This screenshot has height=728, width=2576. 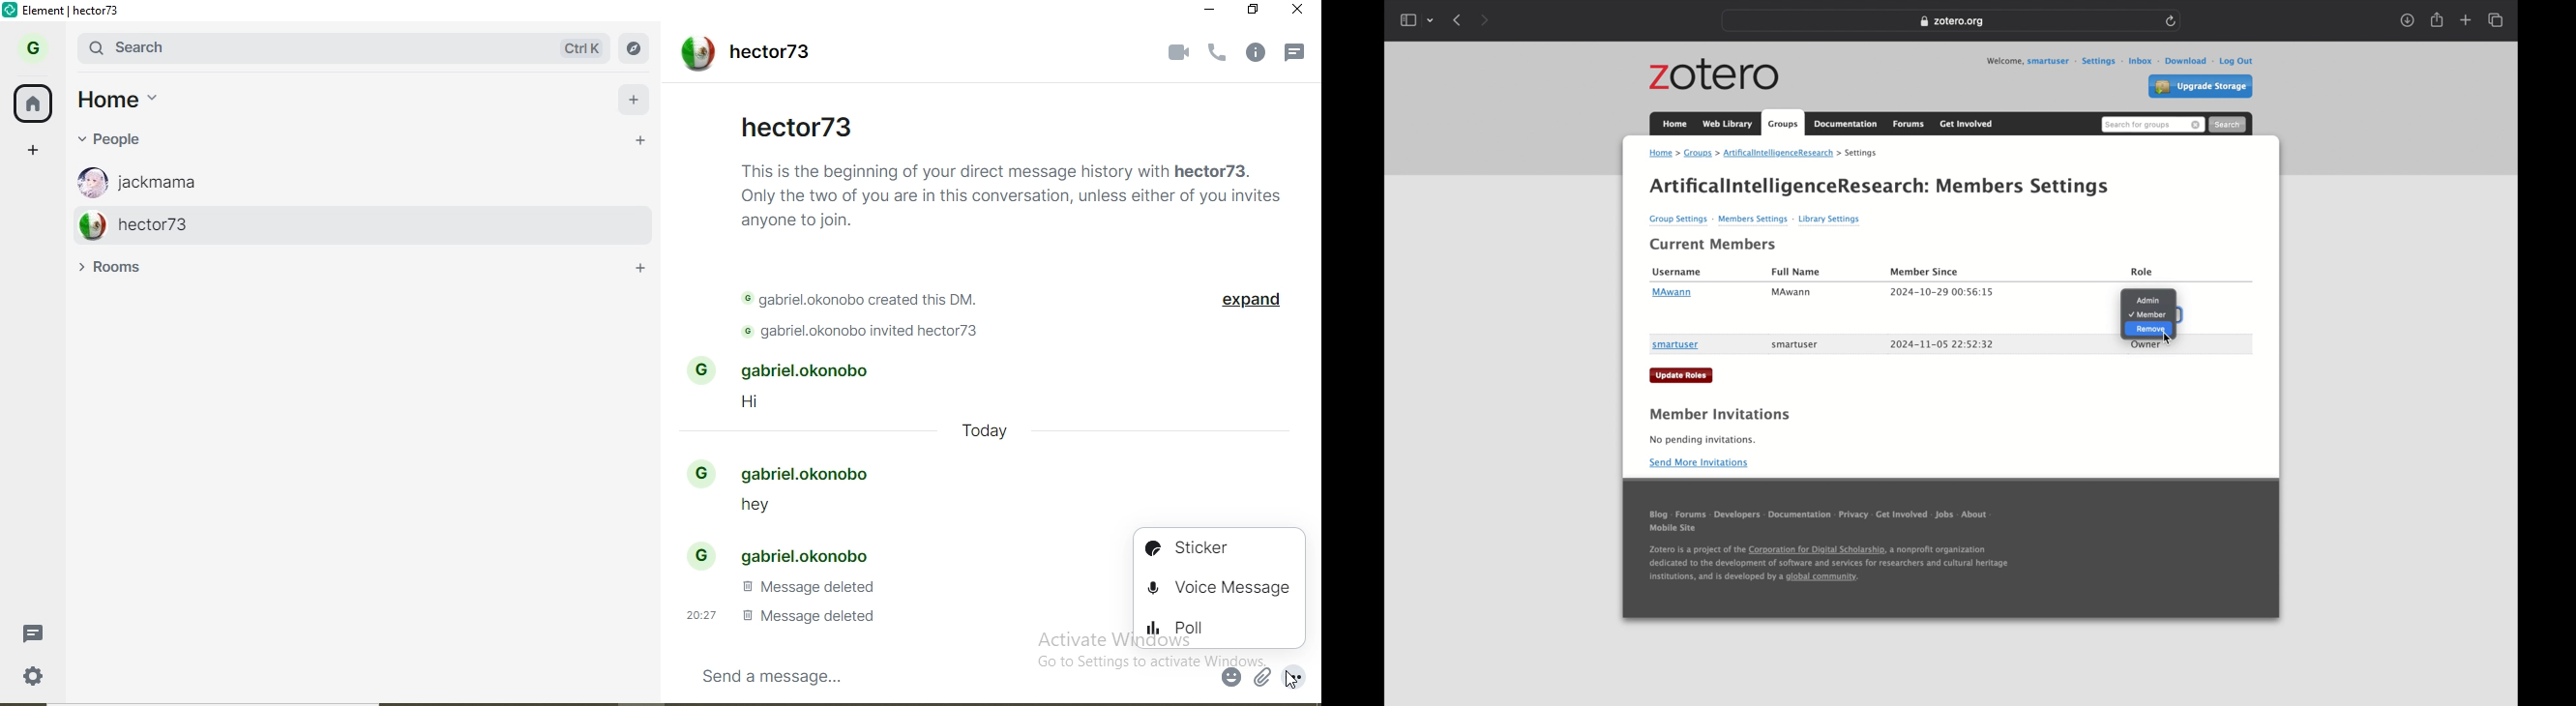 What do you see at coordinates (1299, 55) in the screenshot?
I see `notifications` at bounding box center [1299, 55].